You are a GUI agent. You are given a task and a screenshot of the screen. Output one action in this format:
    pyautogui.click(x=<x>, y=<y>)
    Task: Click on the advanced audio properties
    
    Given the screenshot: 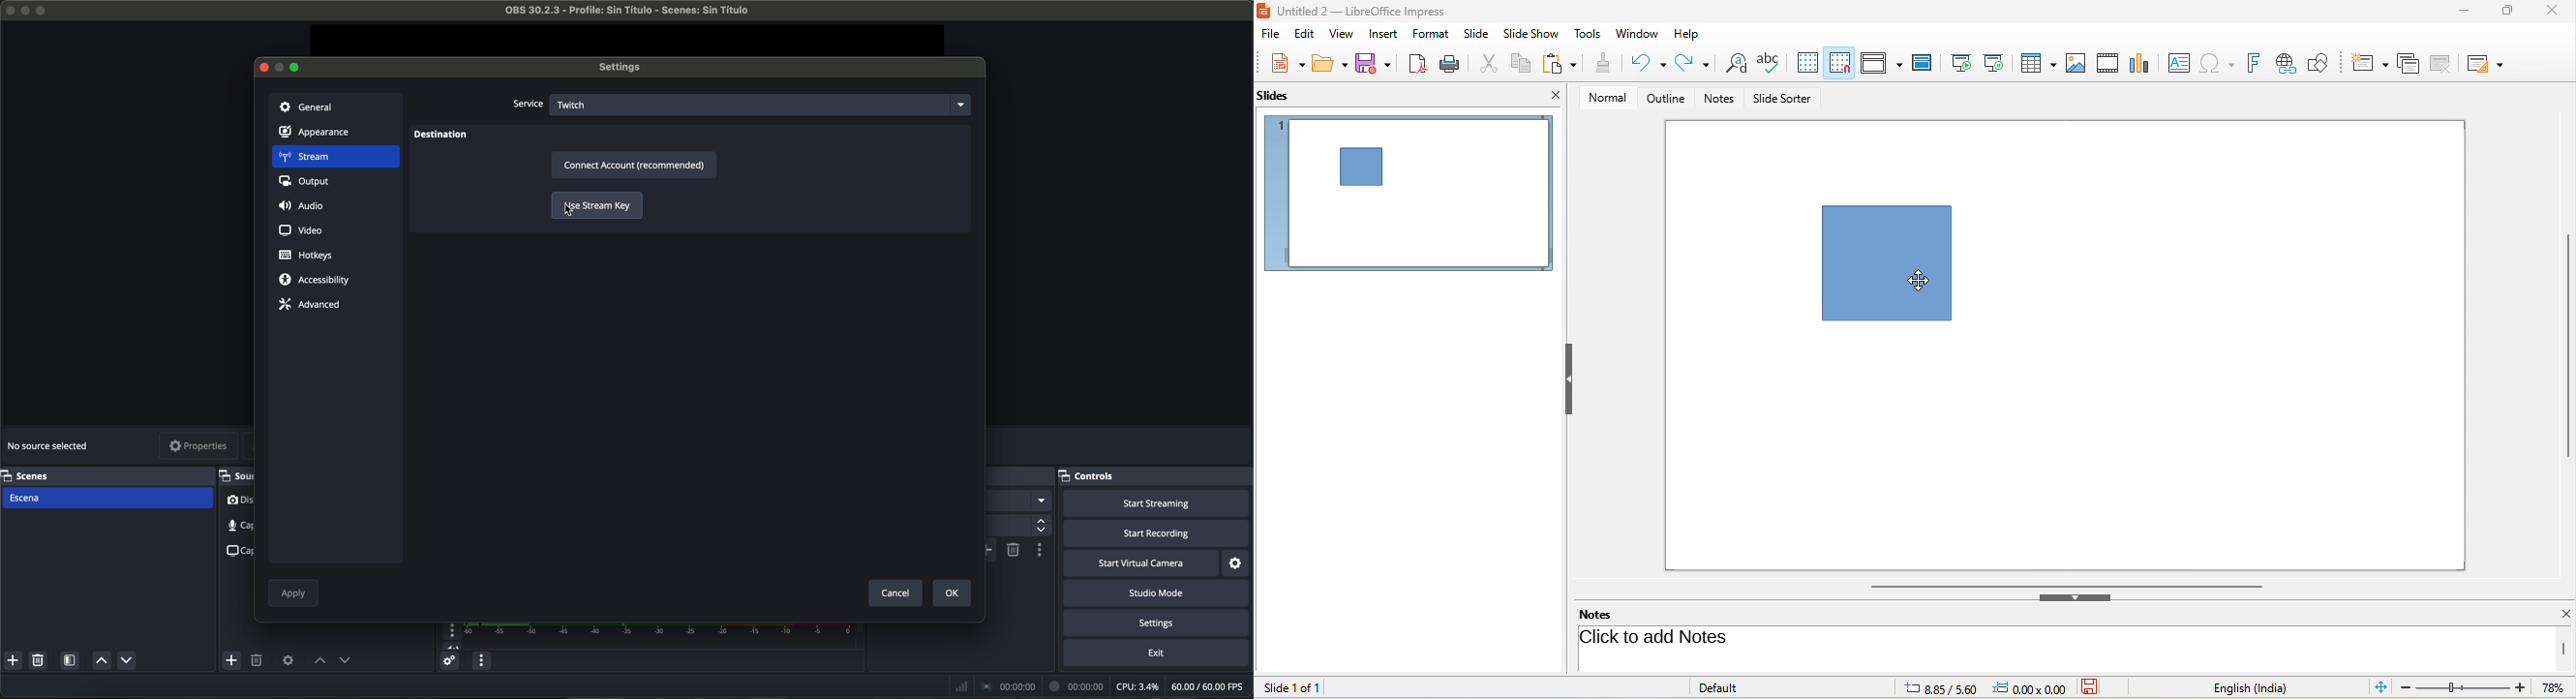 What is the action you would take?
    pyautogui.click(x=450, y=662)
    